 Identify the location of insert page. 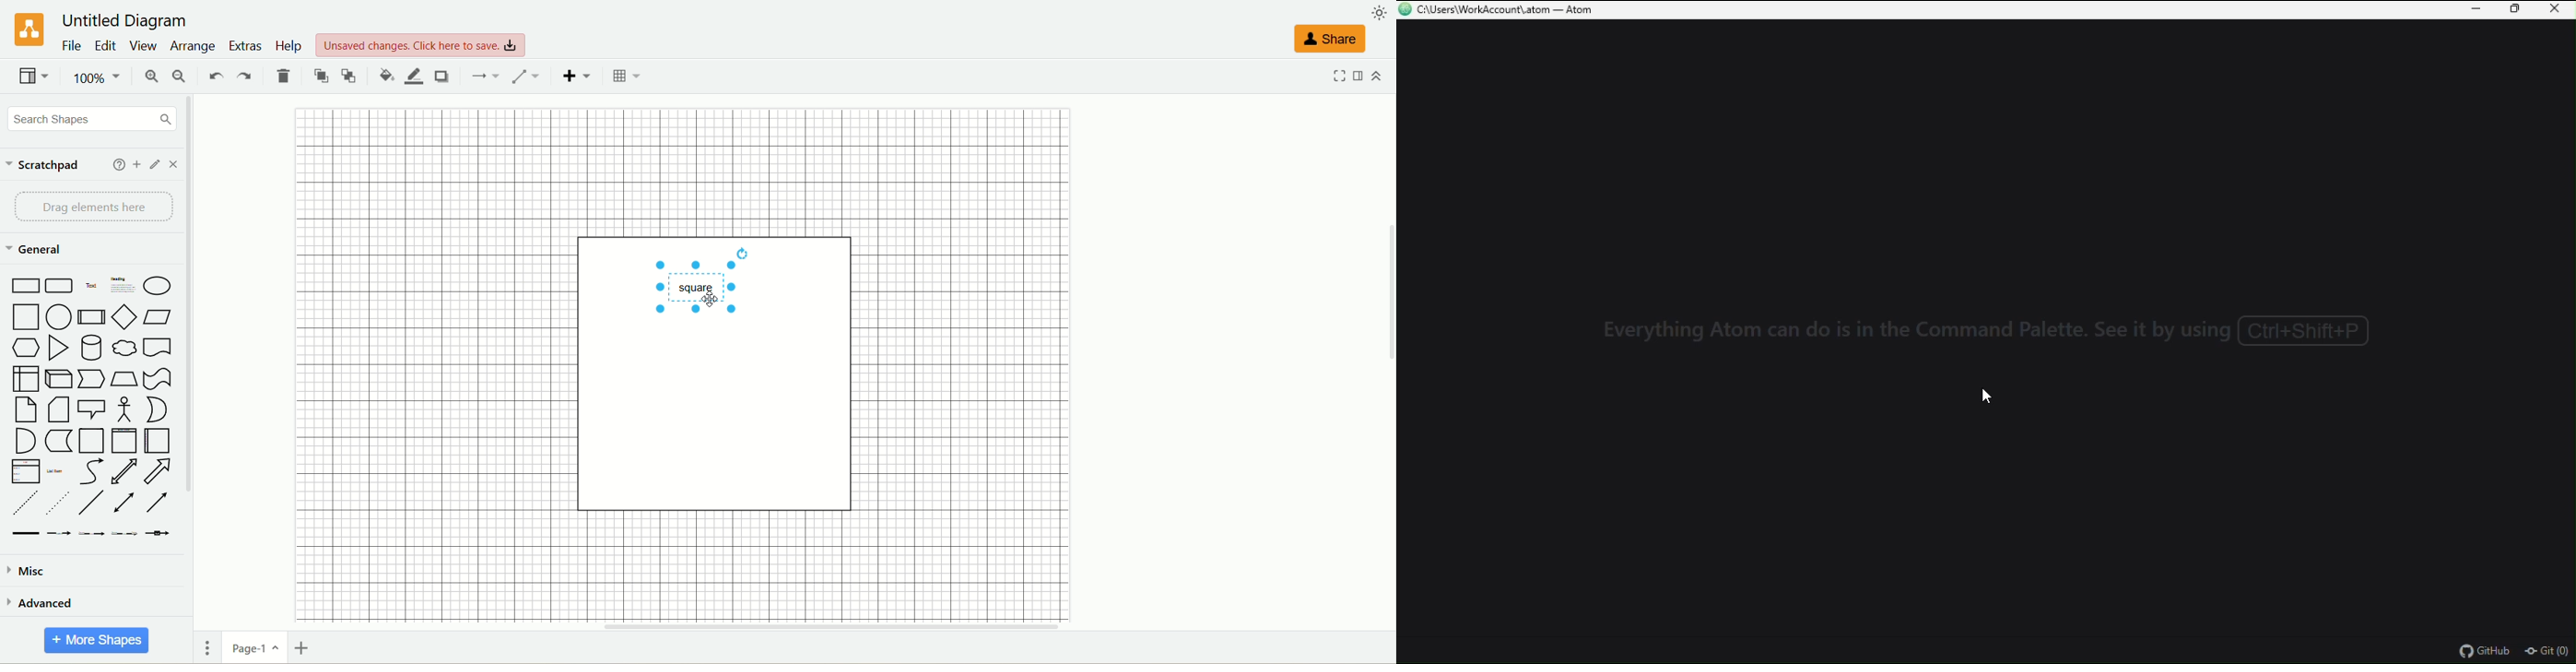
(304, 647).